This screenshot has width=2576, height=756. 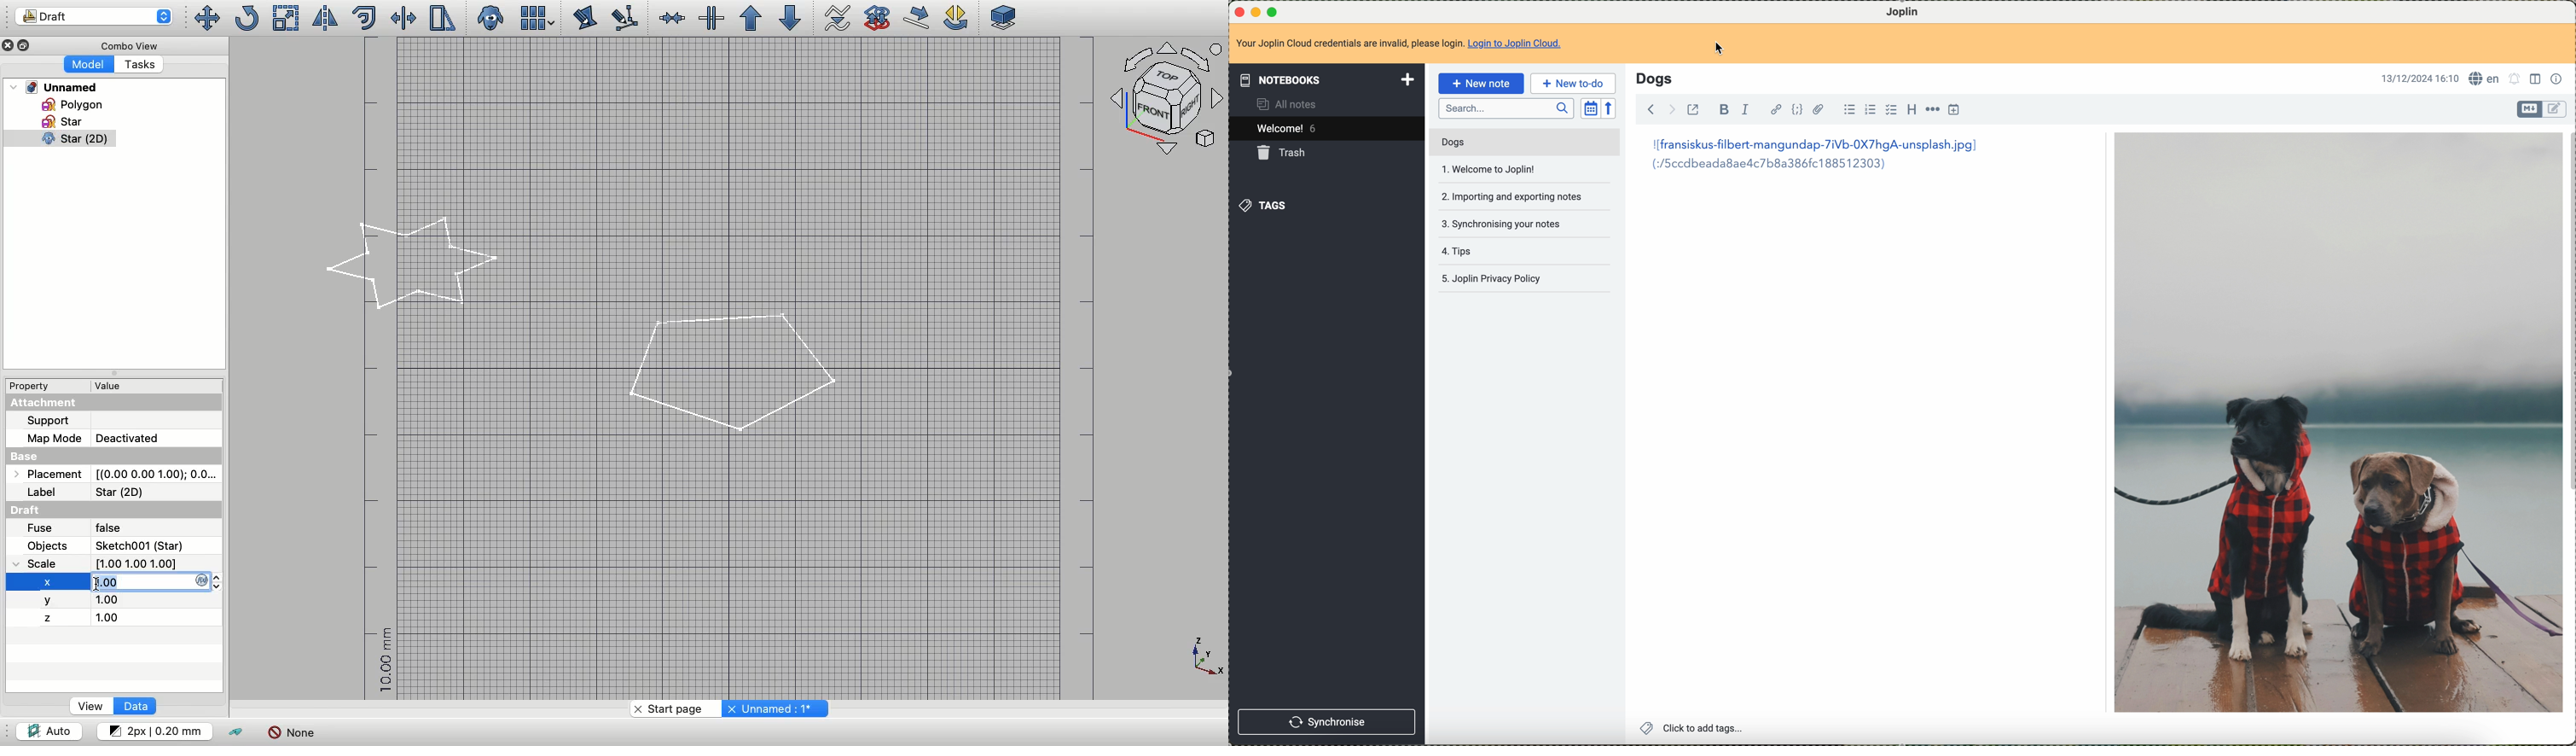 I want to click on insert time, so click(x=1955, y=110).